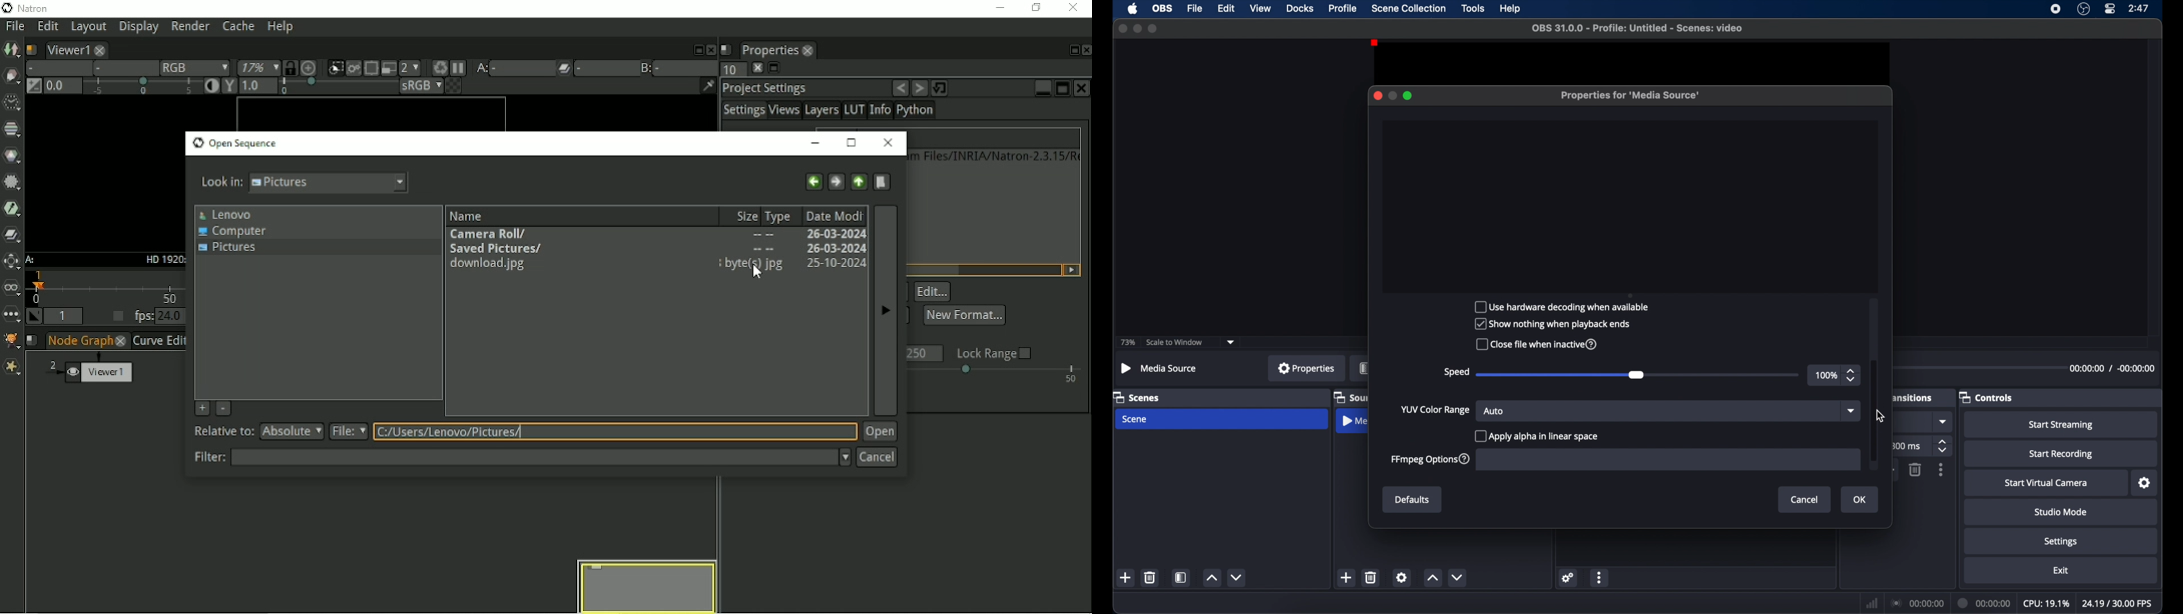 The width and height of the screenshot is (2184, 616). What do you see at coordinates (1915, 470) in the screenshot?
I see `delete` at bounding box center [1915, 470].